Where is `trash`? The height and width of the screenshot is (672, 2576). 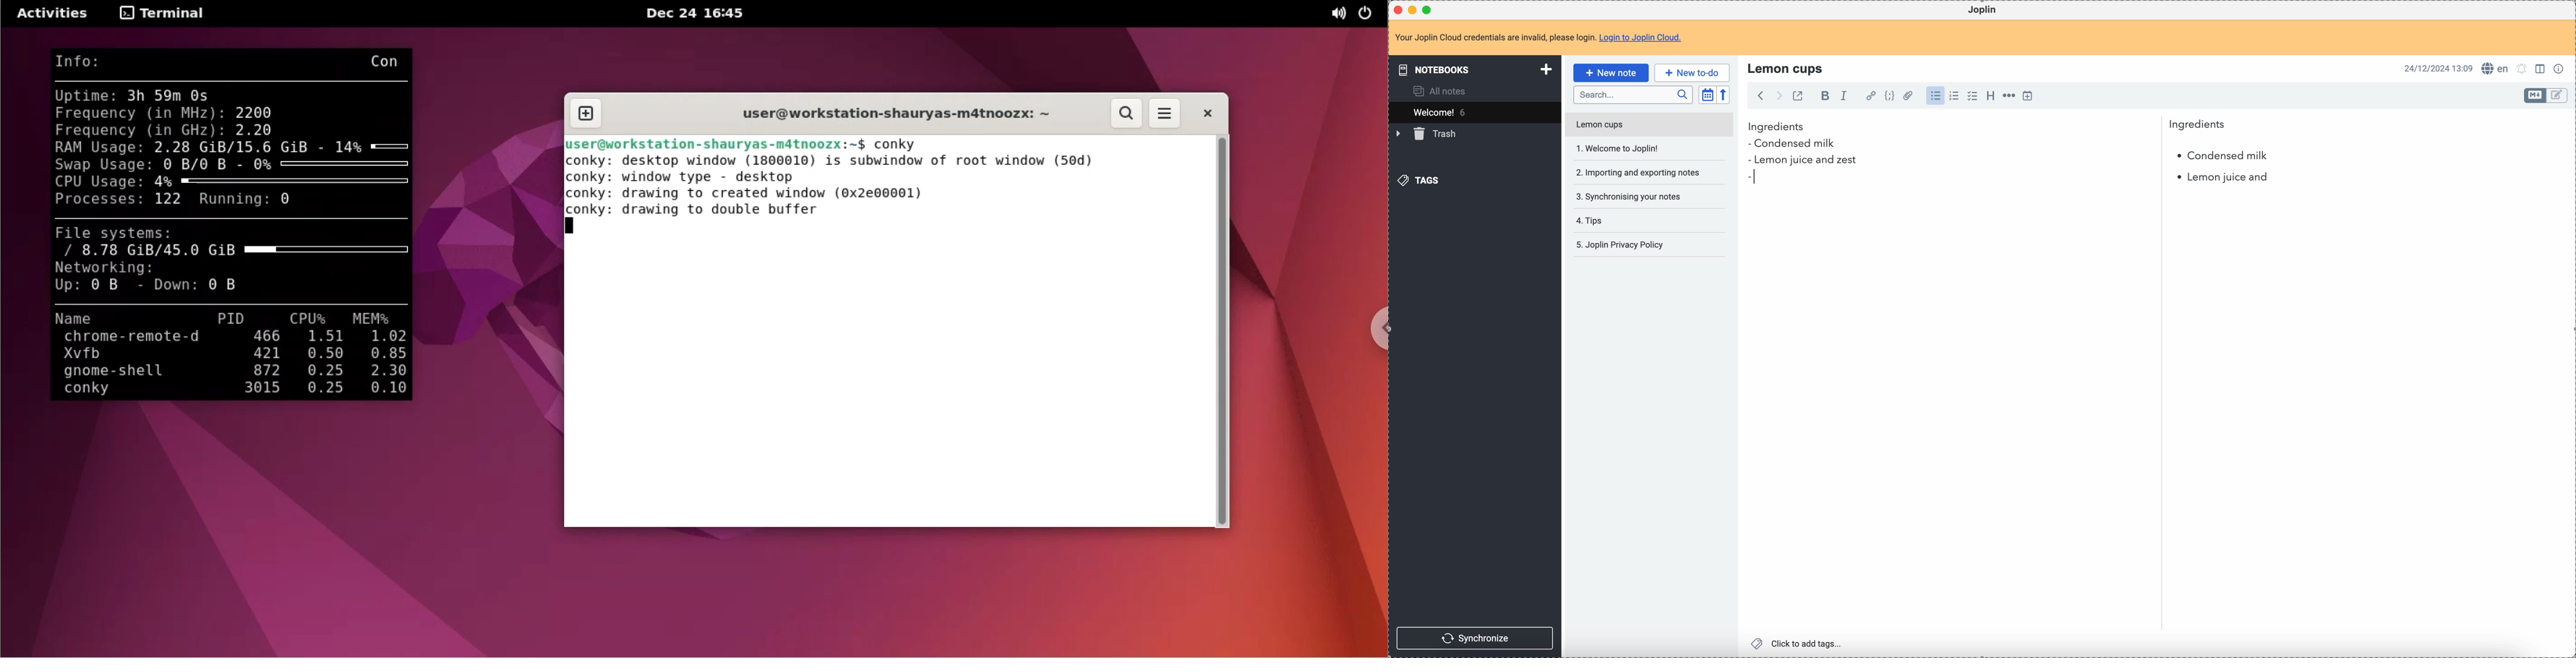 trash is located at coordinates (1428, 134).